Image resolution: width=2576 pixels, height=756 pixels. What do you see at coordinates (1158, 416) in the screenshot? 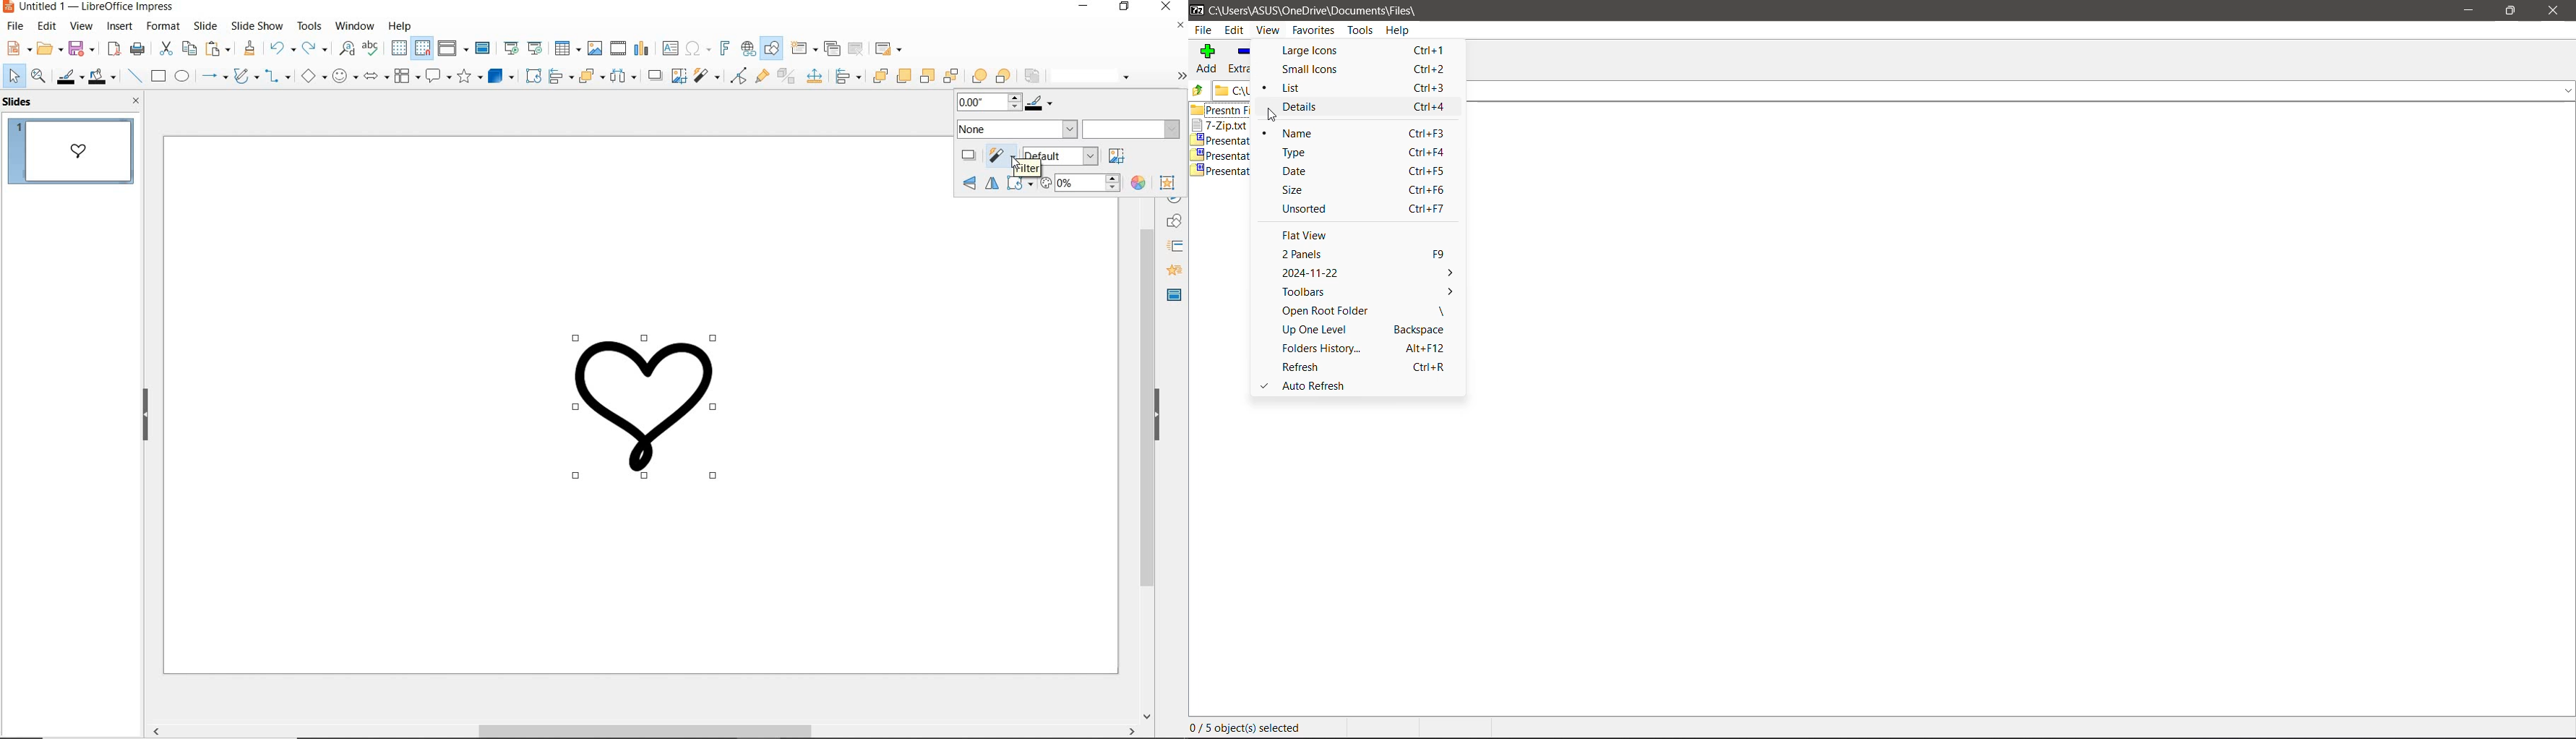
I see `HIDE` at bounding box center [1158, 416].